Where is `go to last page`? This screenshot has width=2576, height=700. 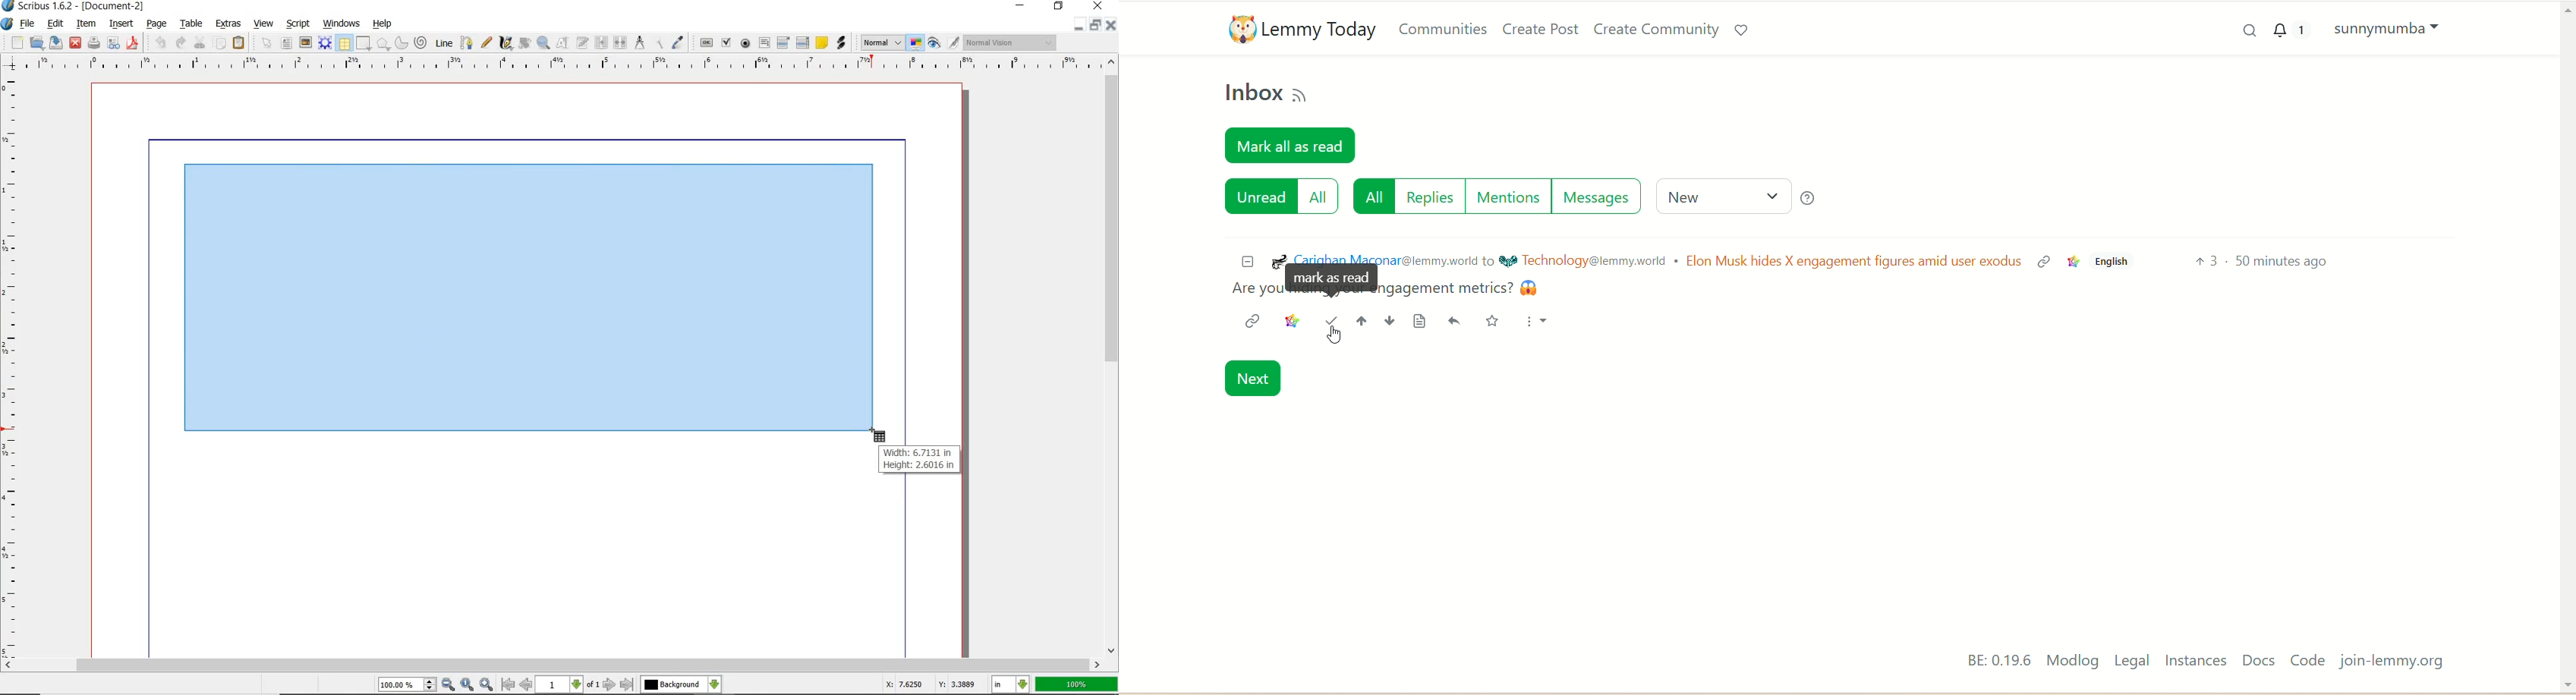 go to last page is located at coordinates (627, 684).